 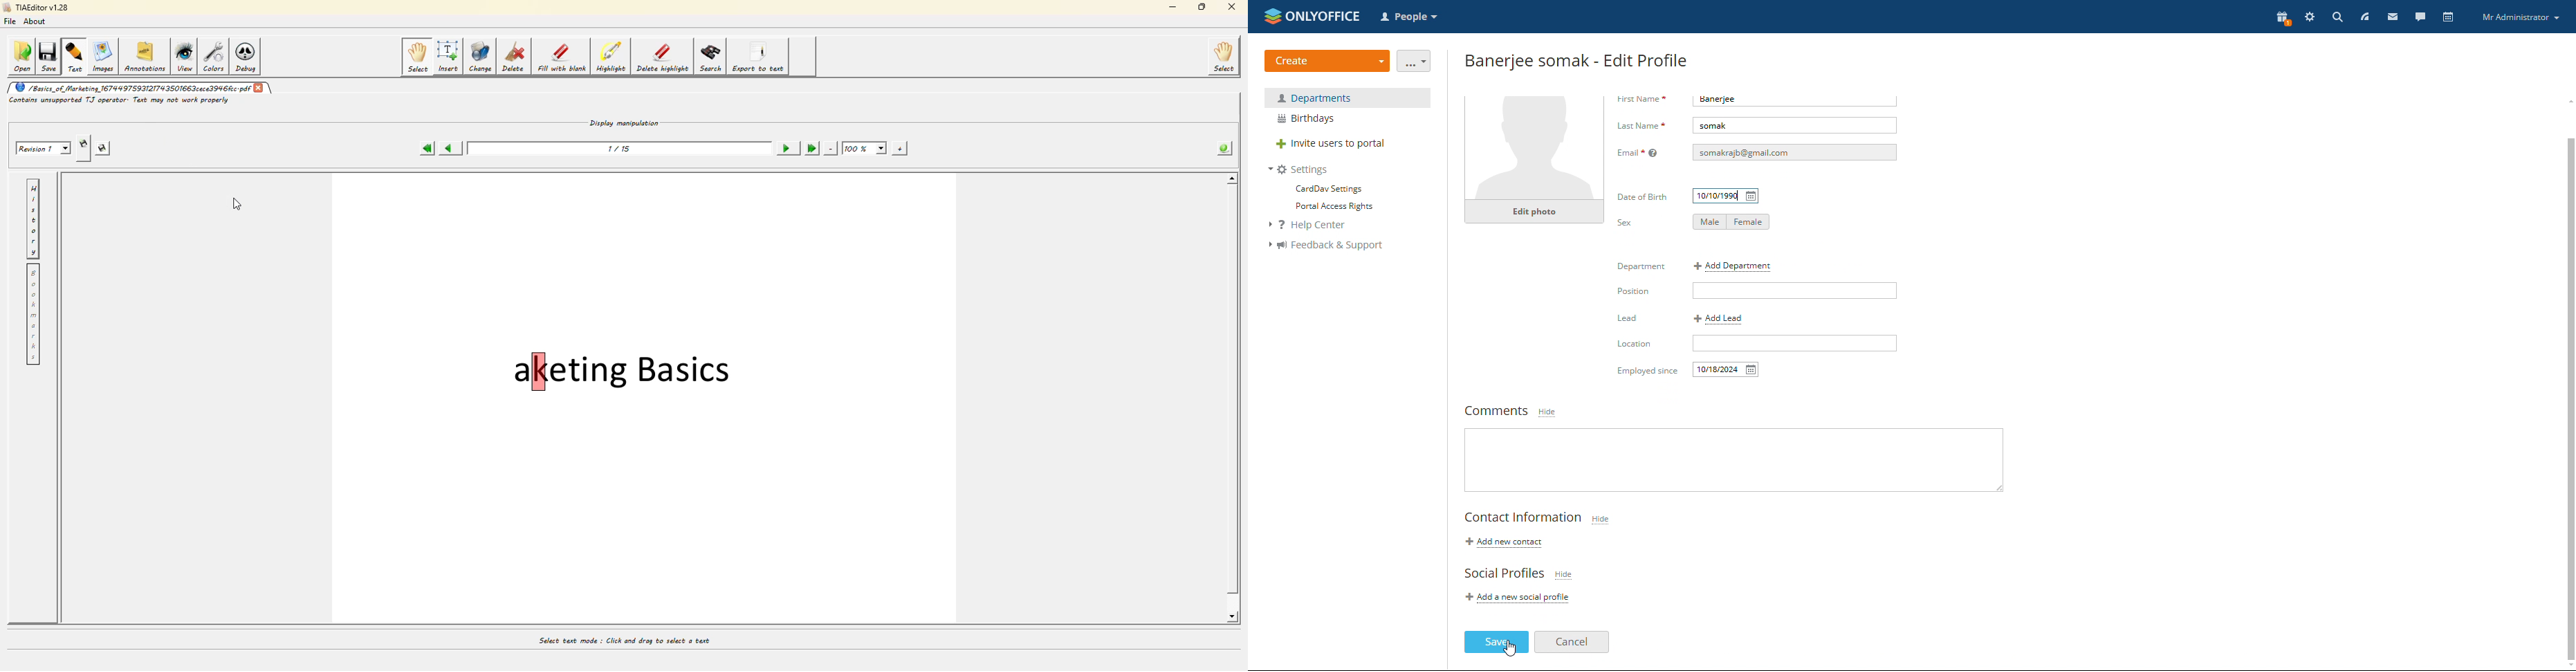 I want to click on profile, so click(x=2521, y=18).